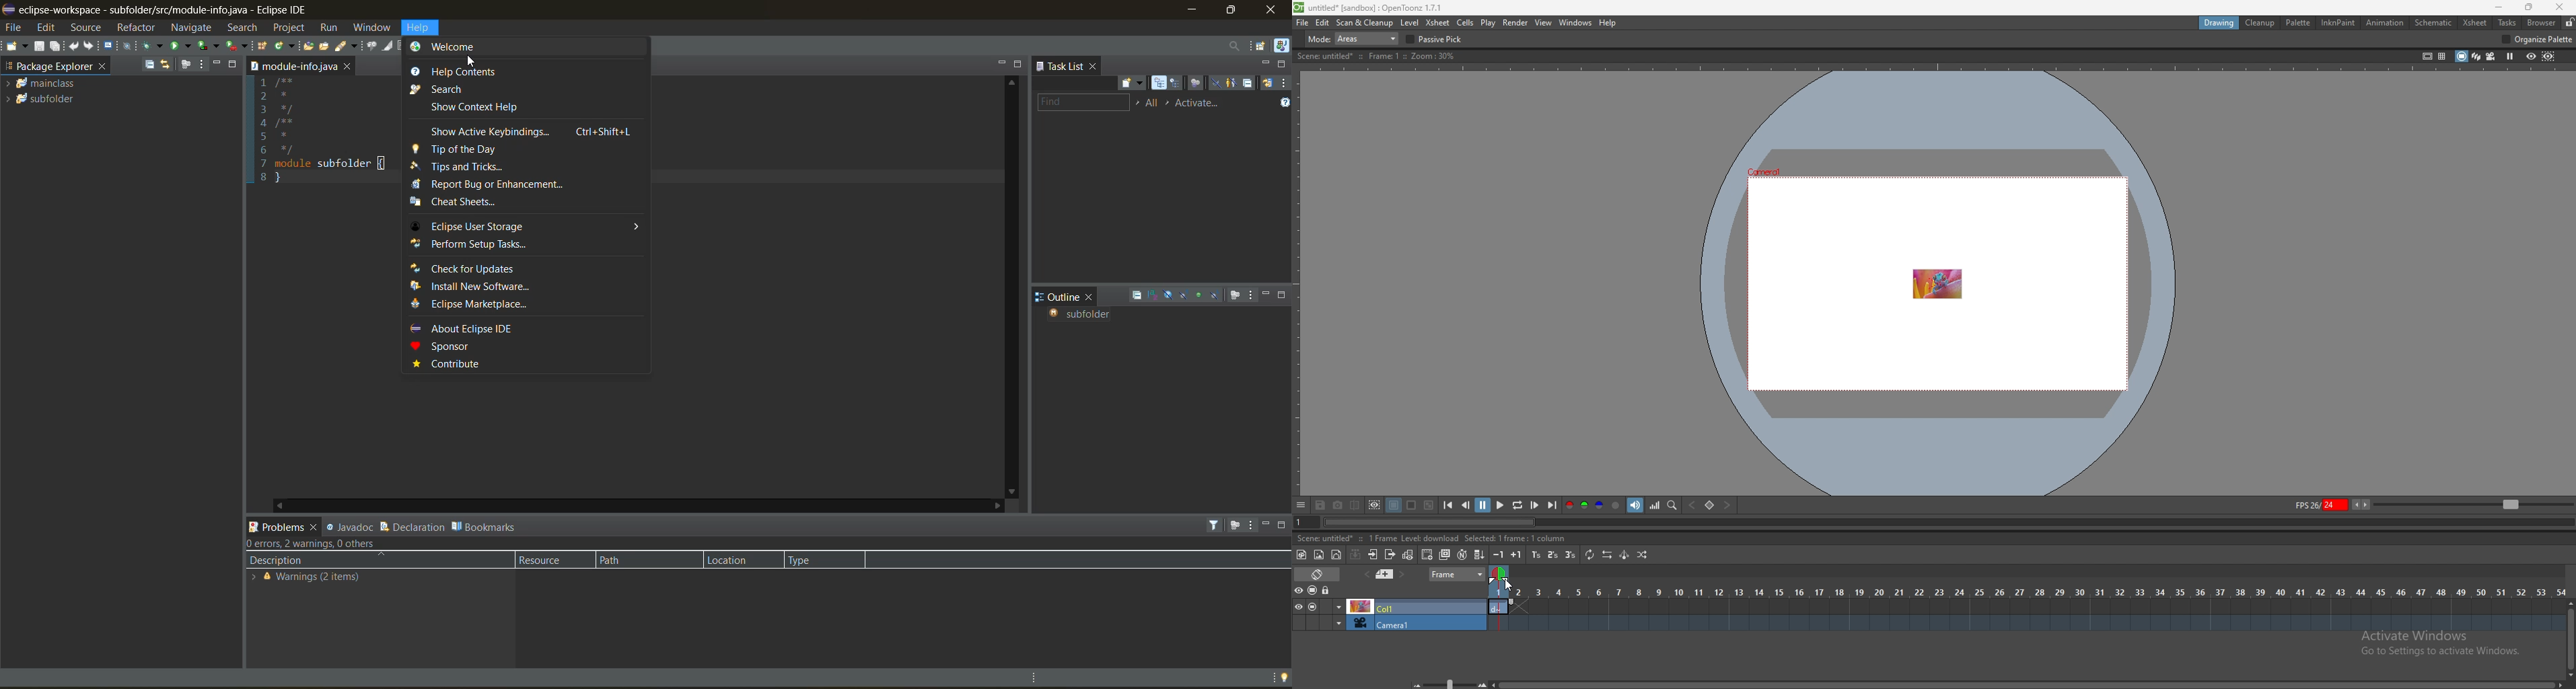 The height and width of the screenshot is (700, 2576). I want to click on time, so click(2027, 591).